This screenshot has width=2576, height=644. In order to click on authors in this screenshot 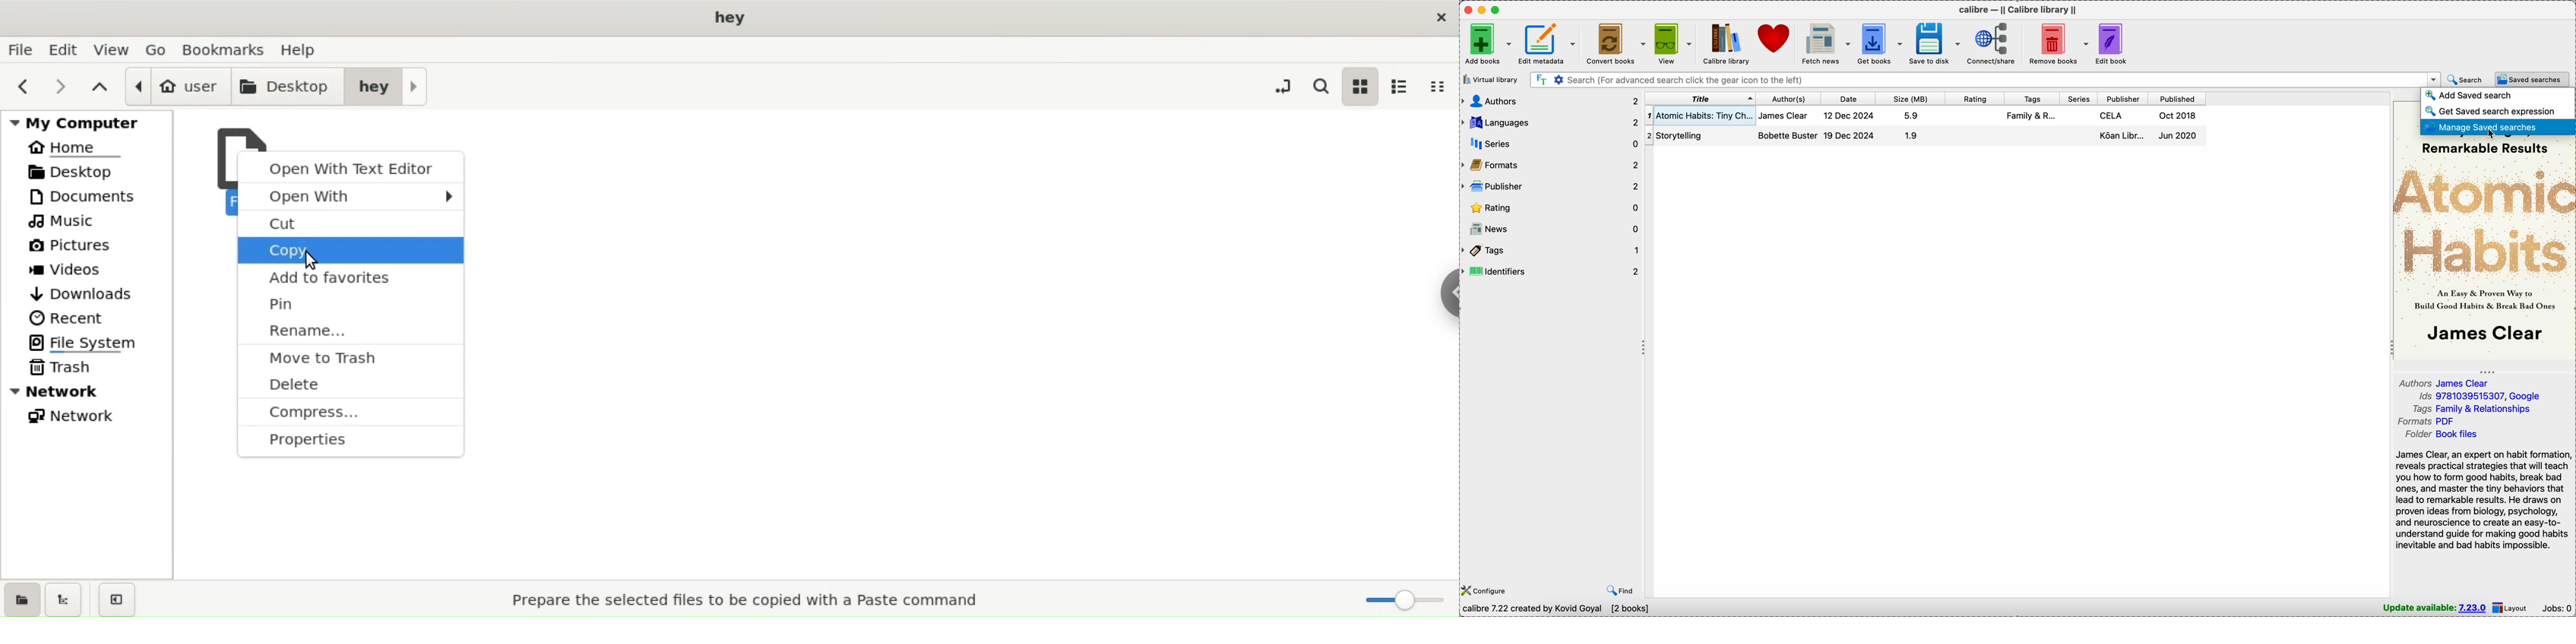, I will do `click(1550, 100)`.